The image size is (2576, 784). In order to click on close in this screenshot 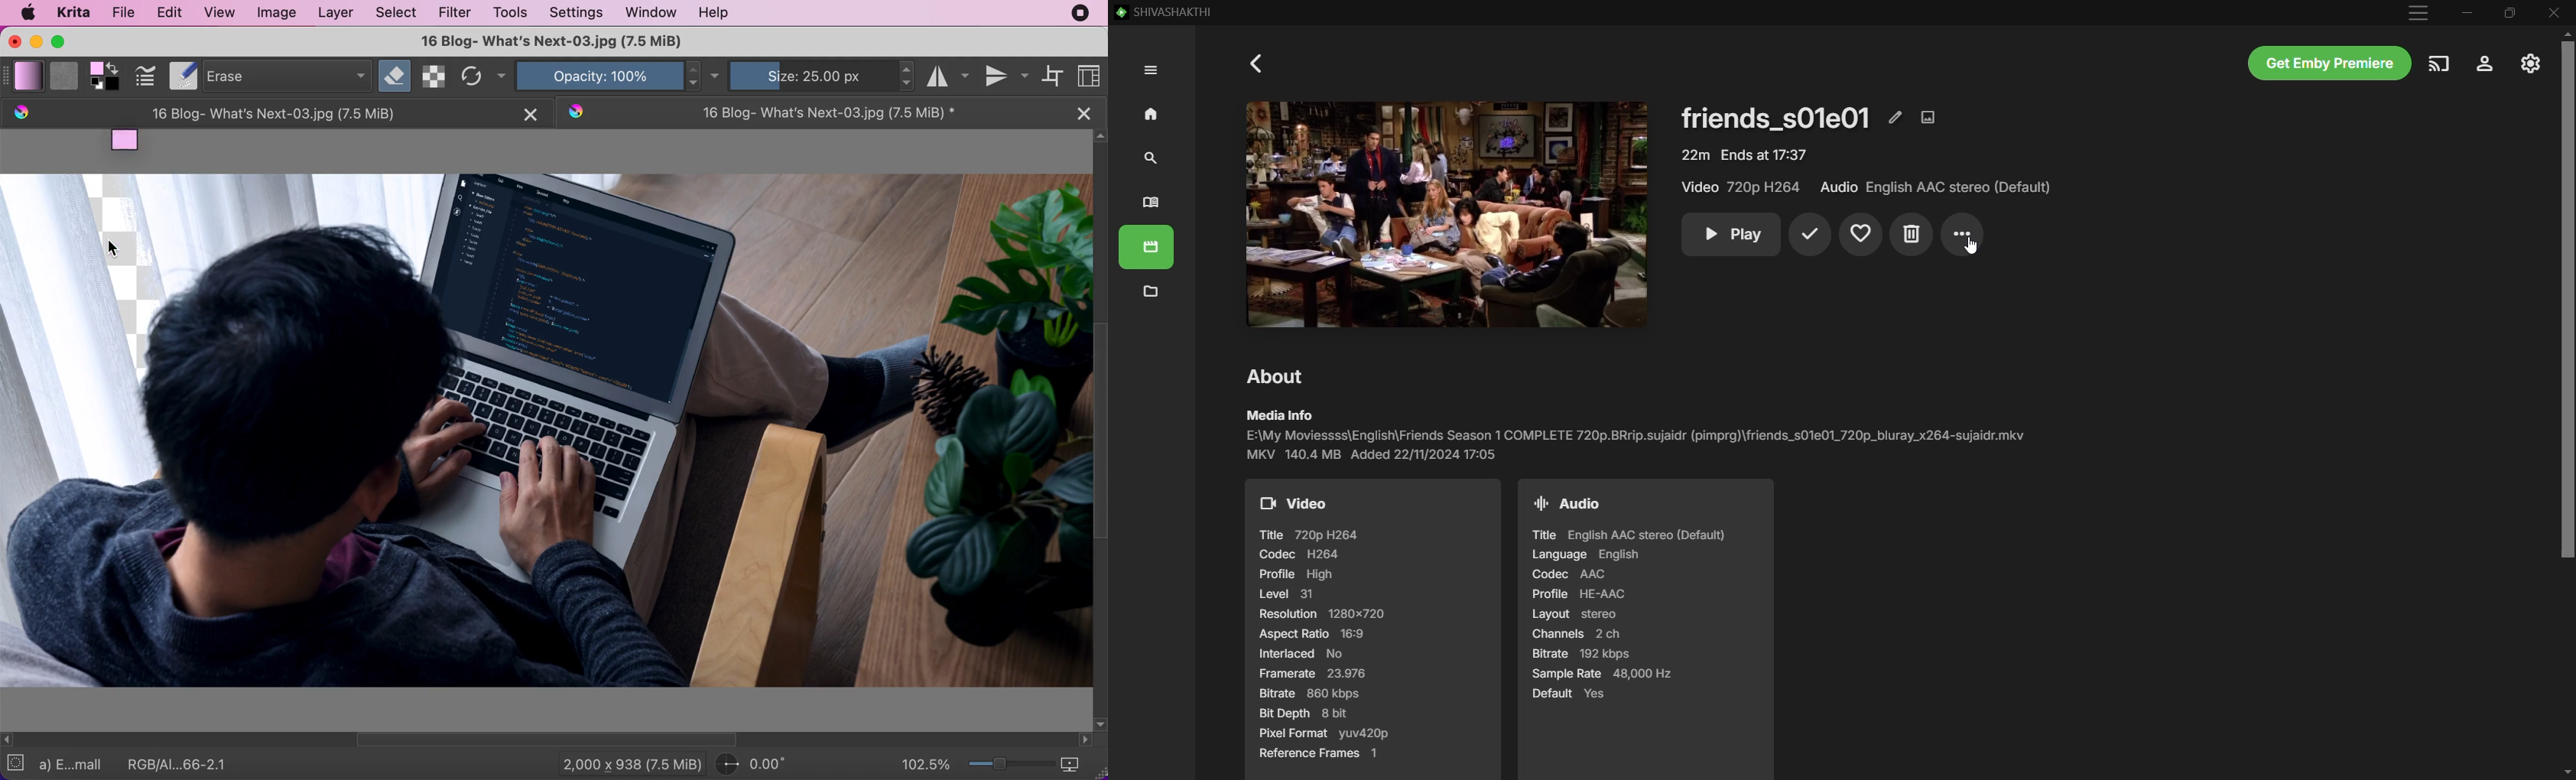, I will do `click(530, 115)`.